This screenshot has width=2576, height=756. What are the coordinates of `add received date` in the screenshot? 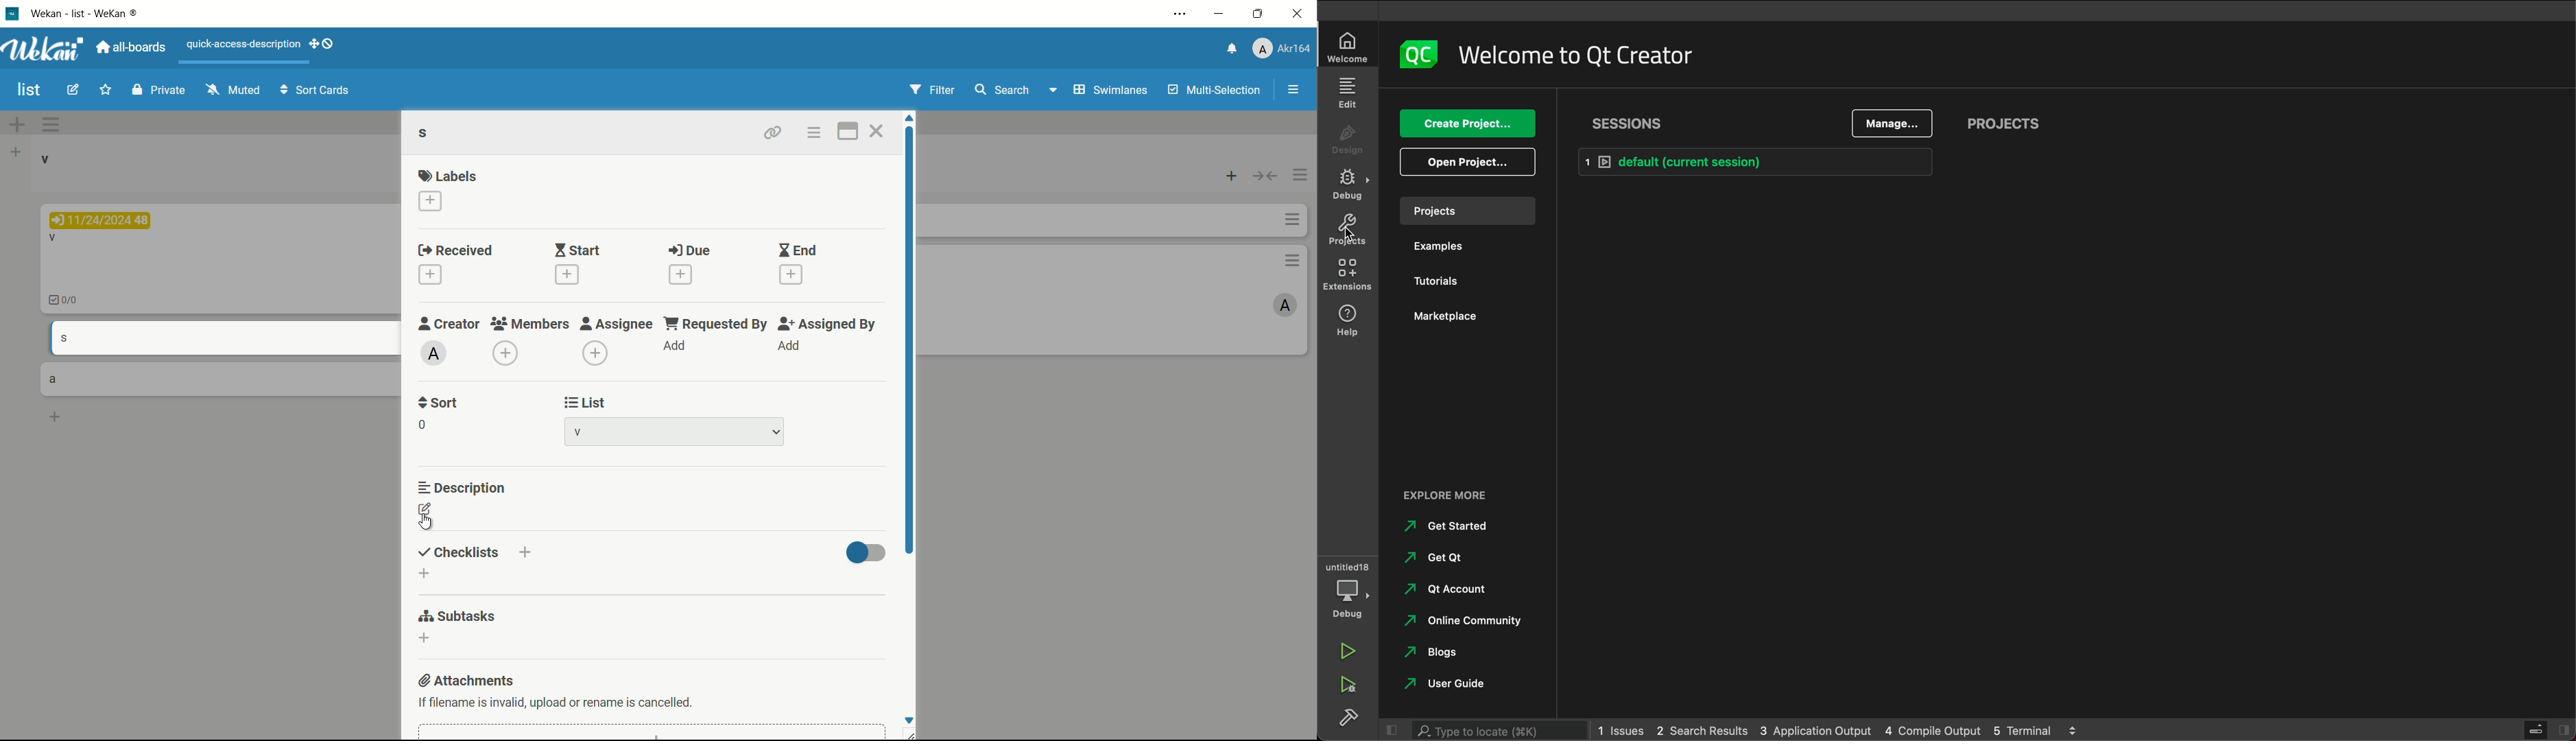 It's located at (430, 274).